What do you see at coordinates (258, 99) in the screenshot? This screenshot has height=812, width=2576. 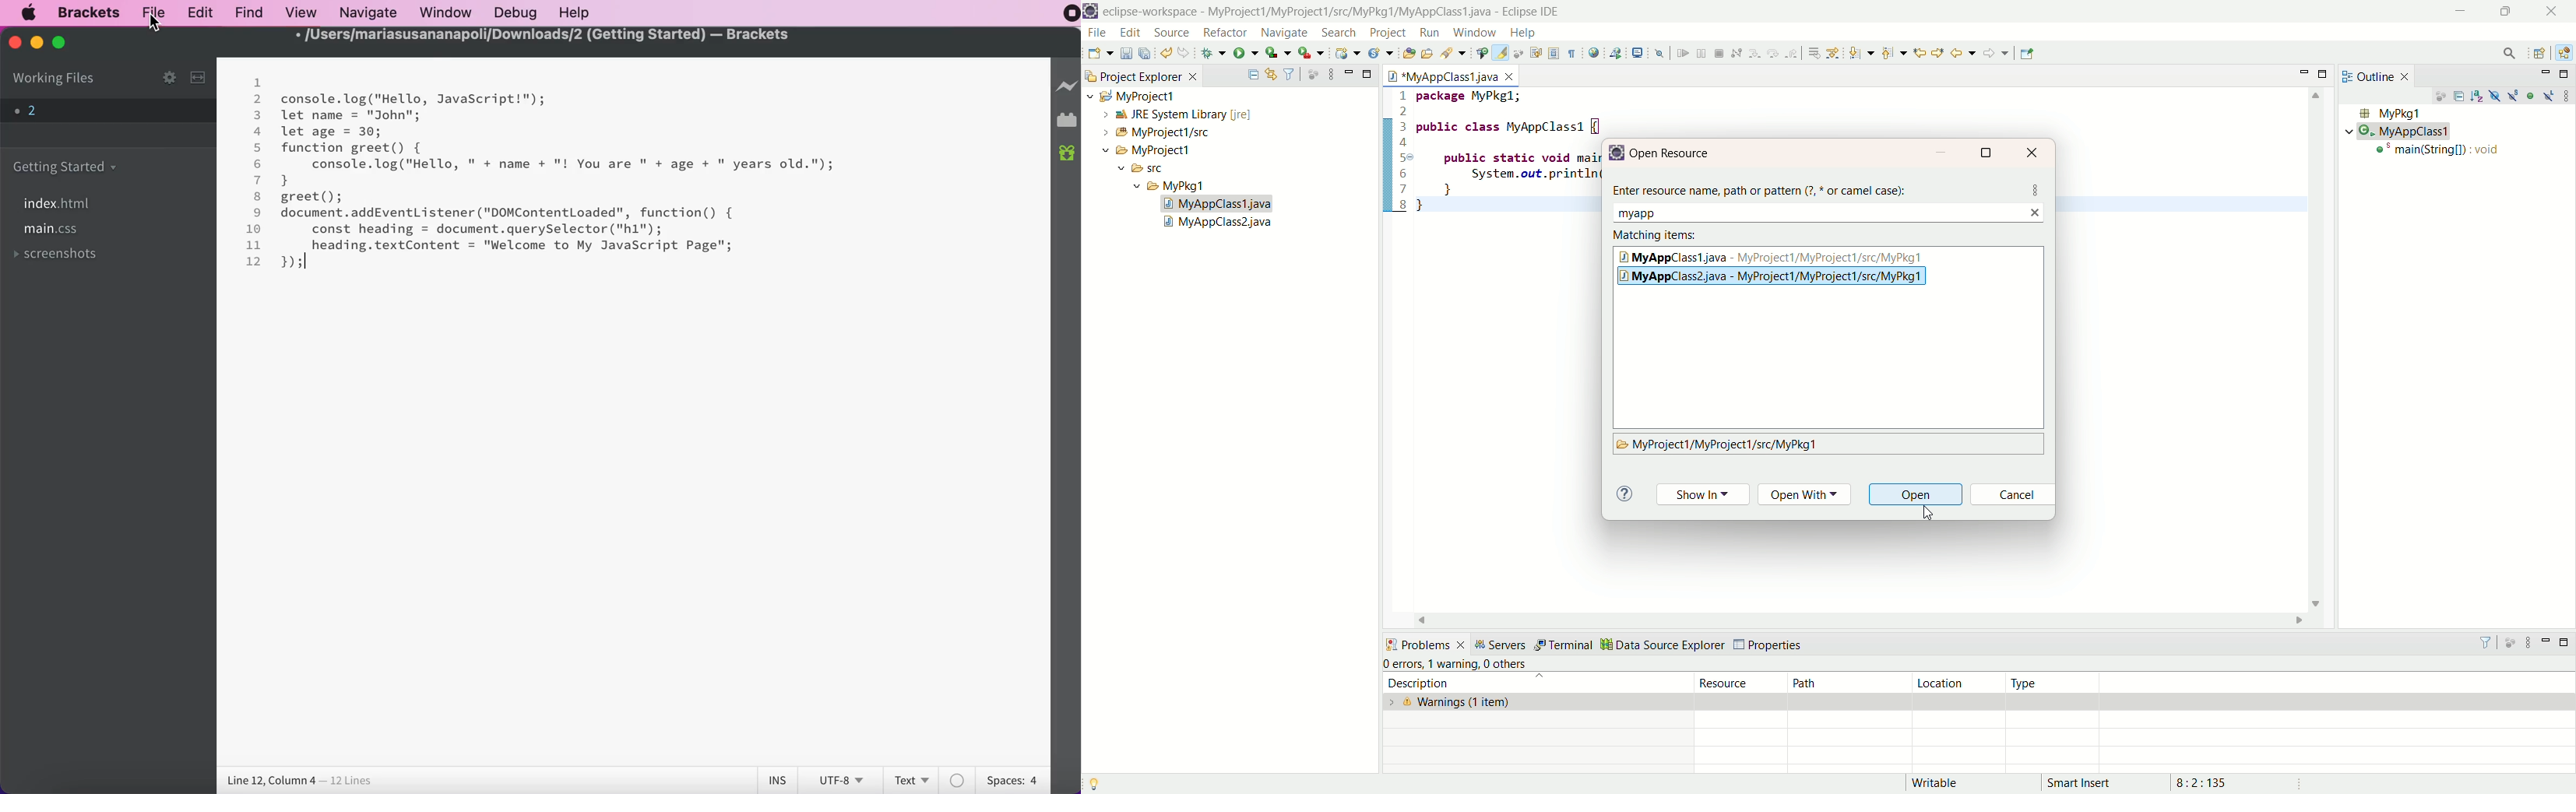 I see `2` at bounding box center [258, 99].